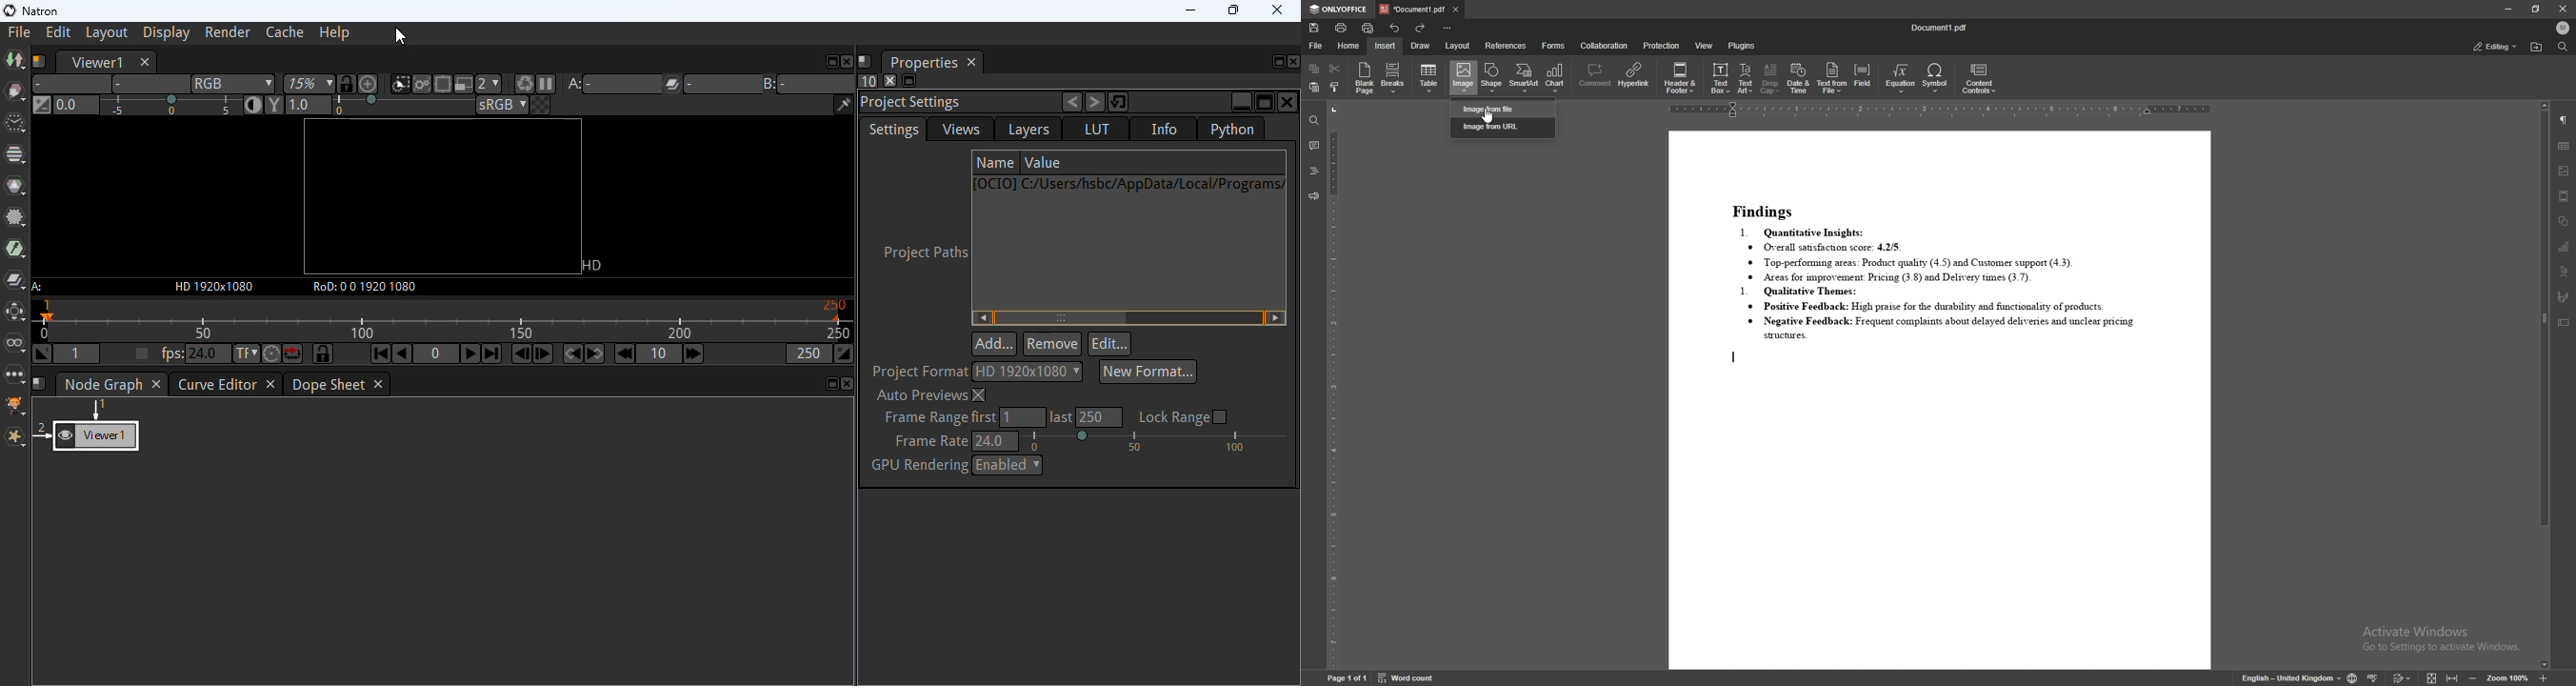 This screenshot has width=2576, height=700. Describe the element at coordinates (1395, 28) in the screenshot. I see `undo` at that location.